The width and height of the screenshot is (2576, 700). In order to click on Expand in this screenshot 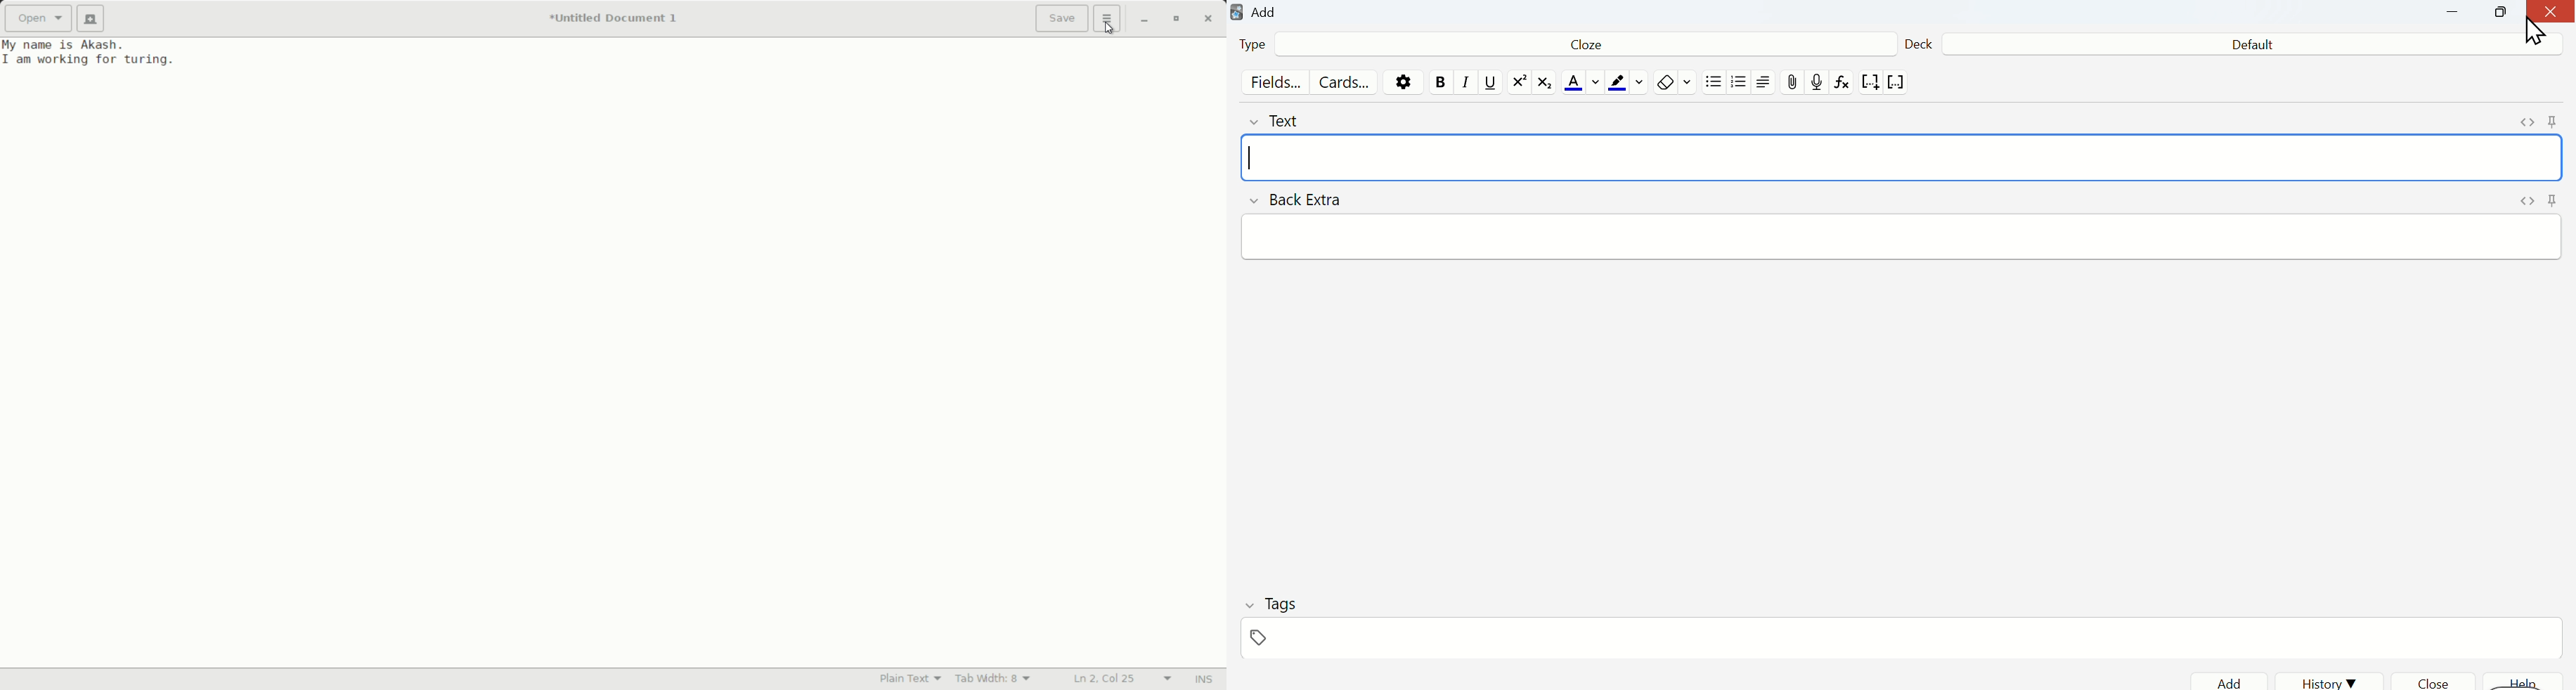, I will do `click(2527, 123)`.